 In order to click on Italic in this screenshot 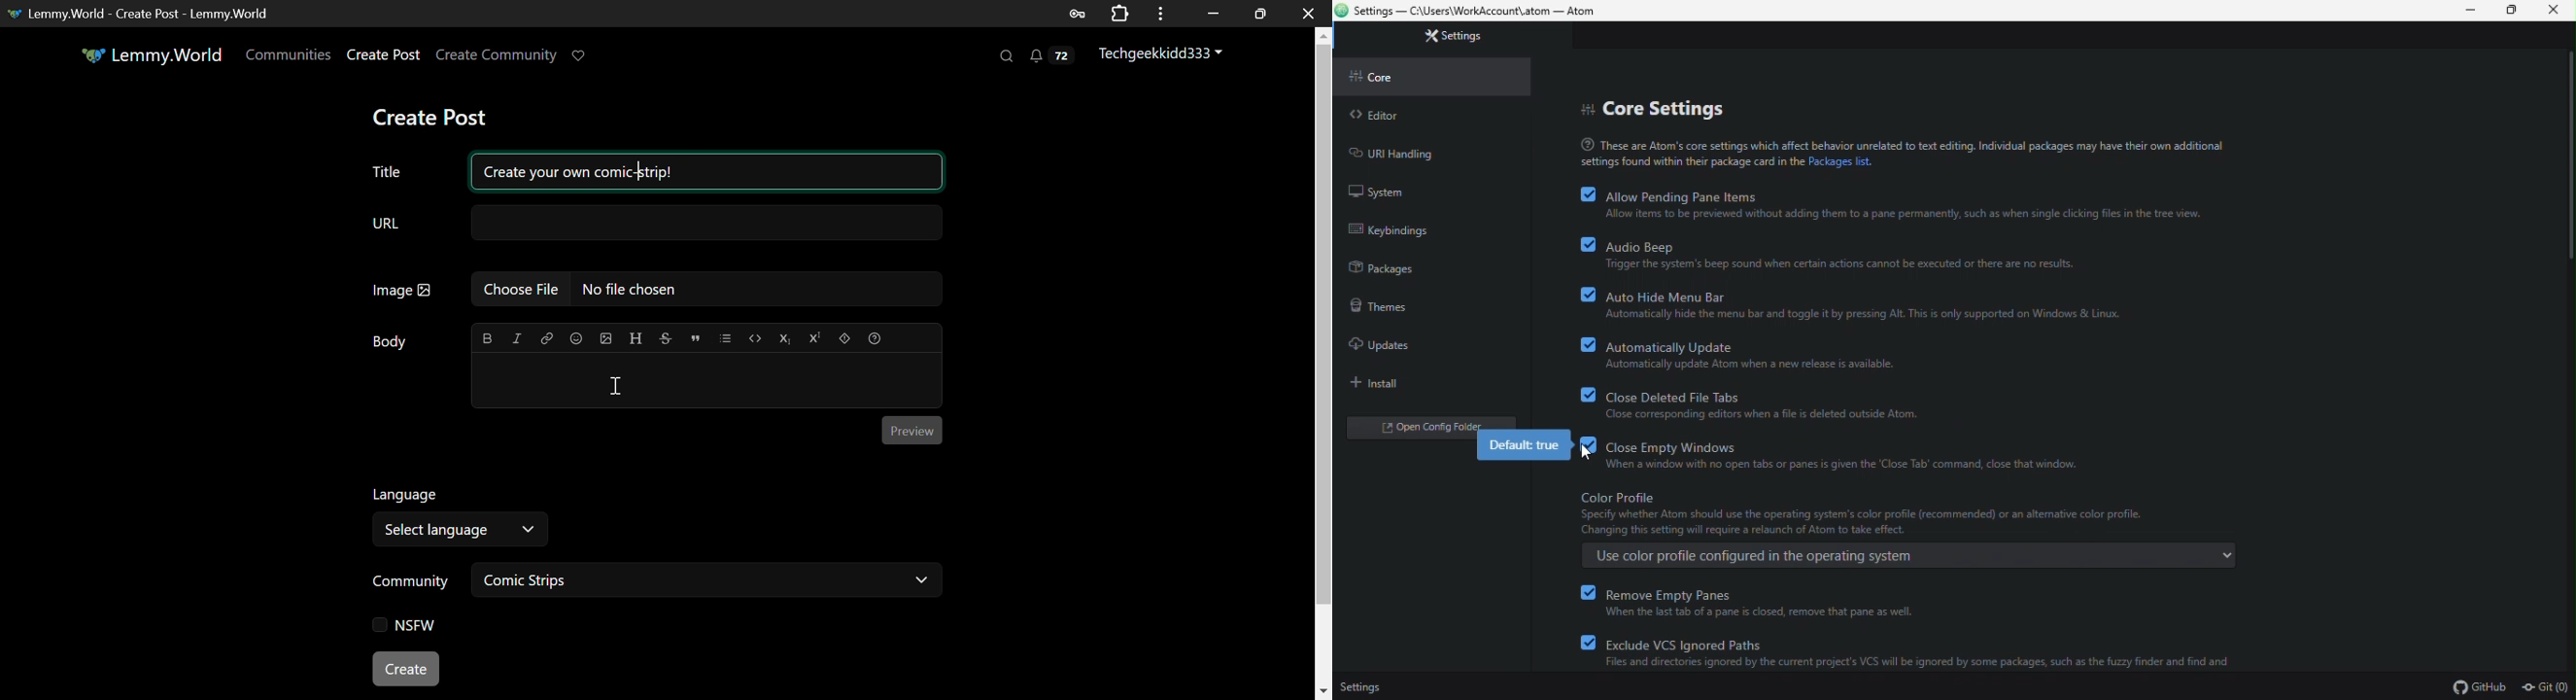, I will do `click(518, 338)`.